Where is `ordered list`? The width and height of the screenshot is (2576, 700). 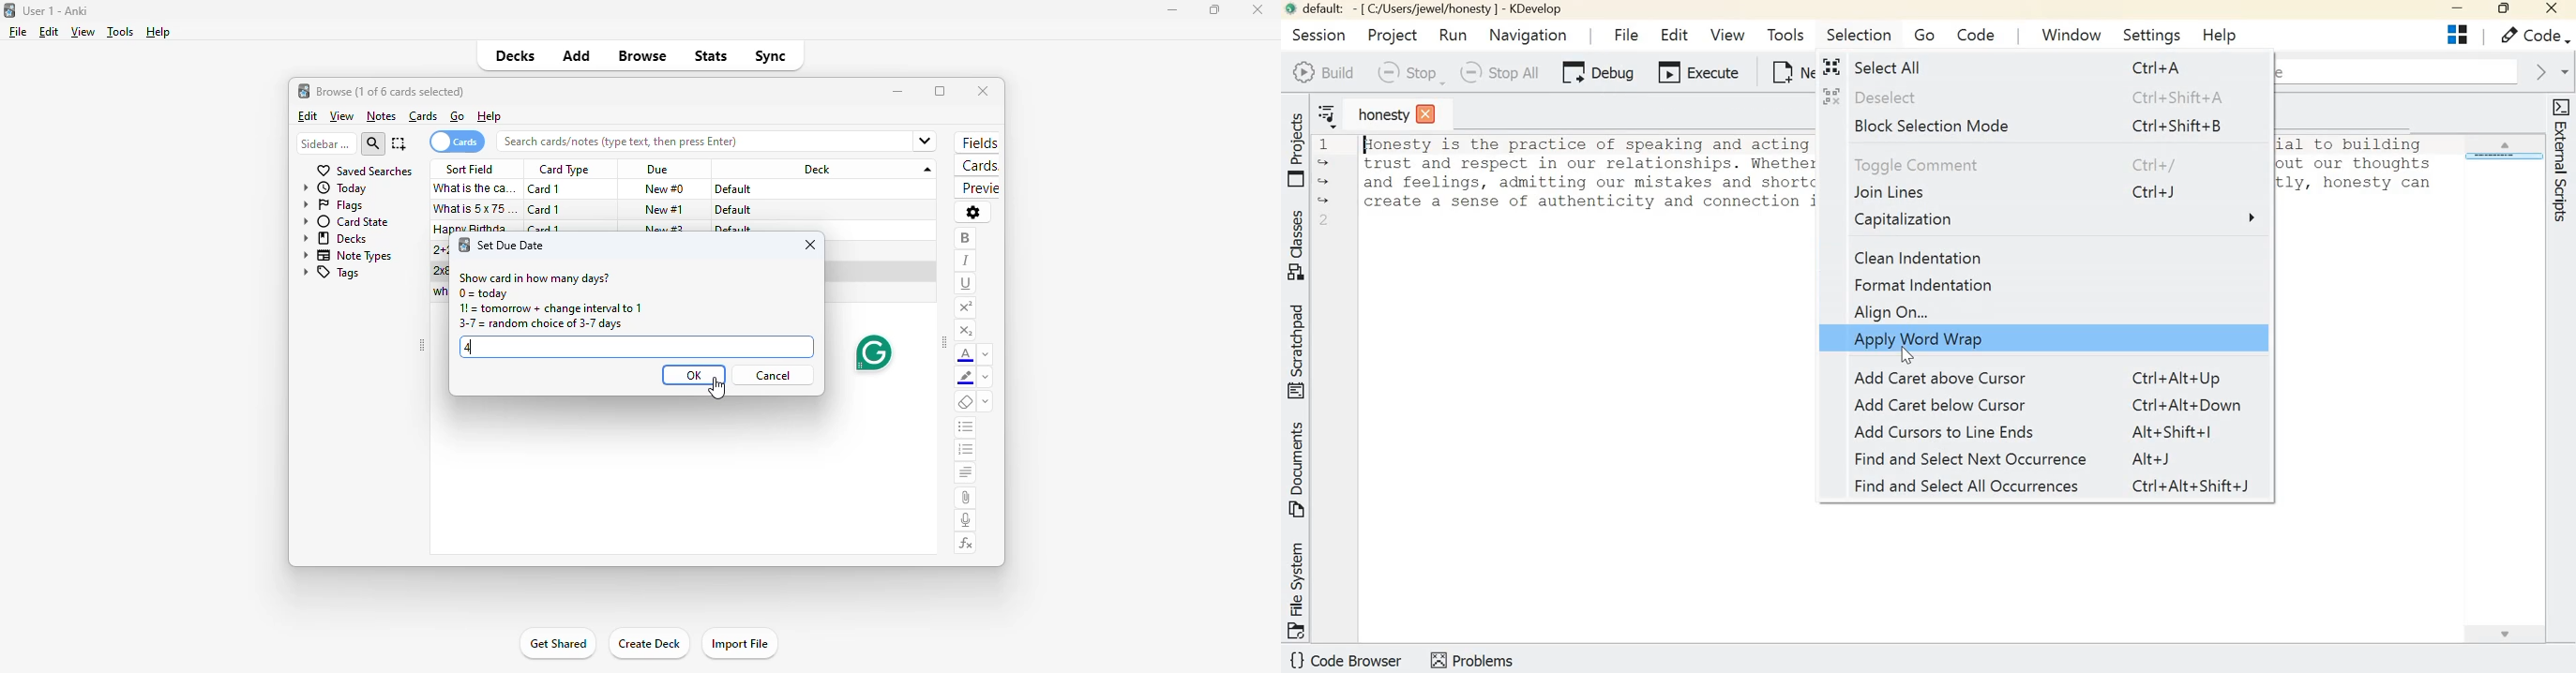
ordered list is located at coordinates (966, 452).